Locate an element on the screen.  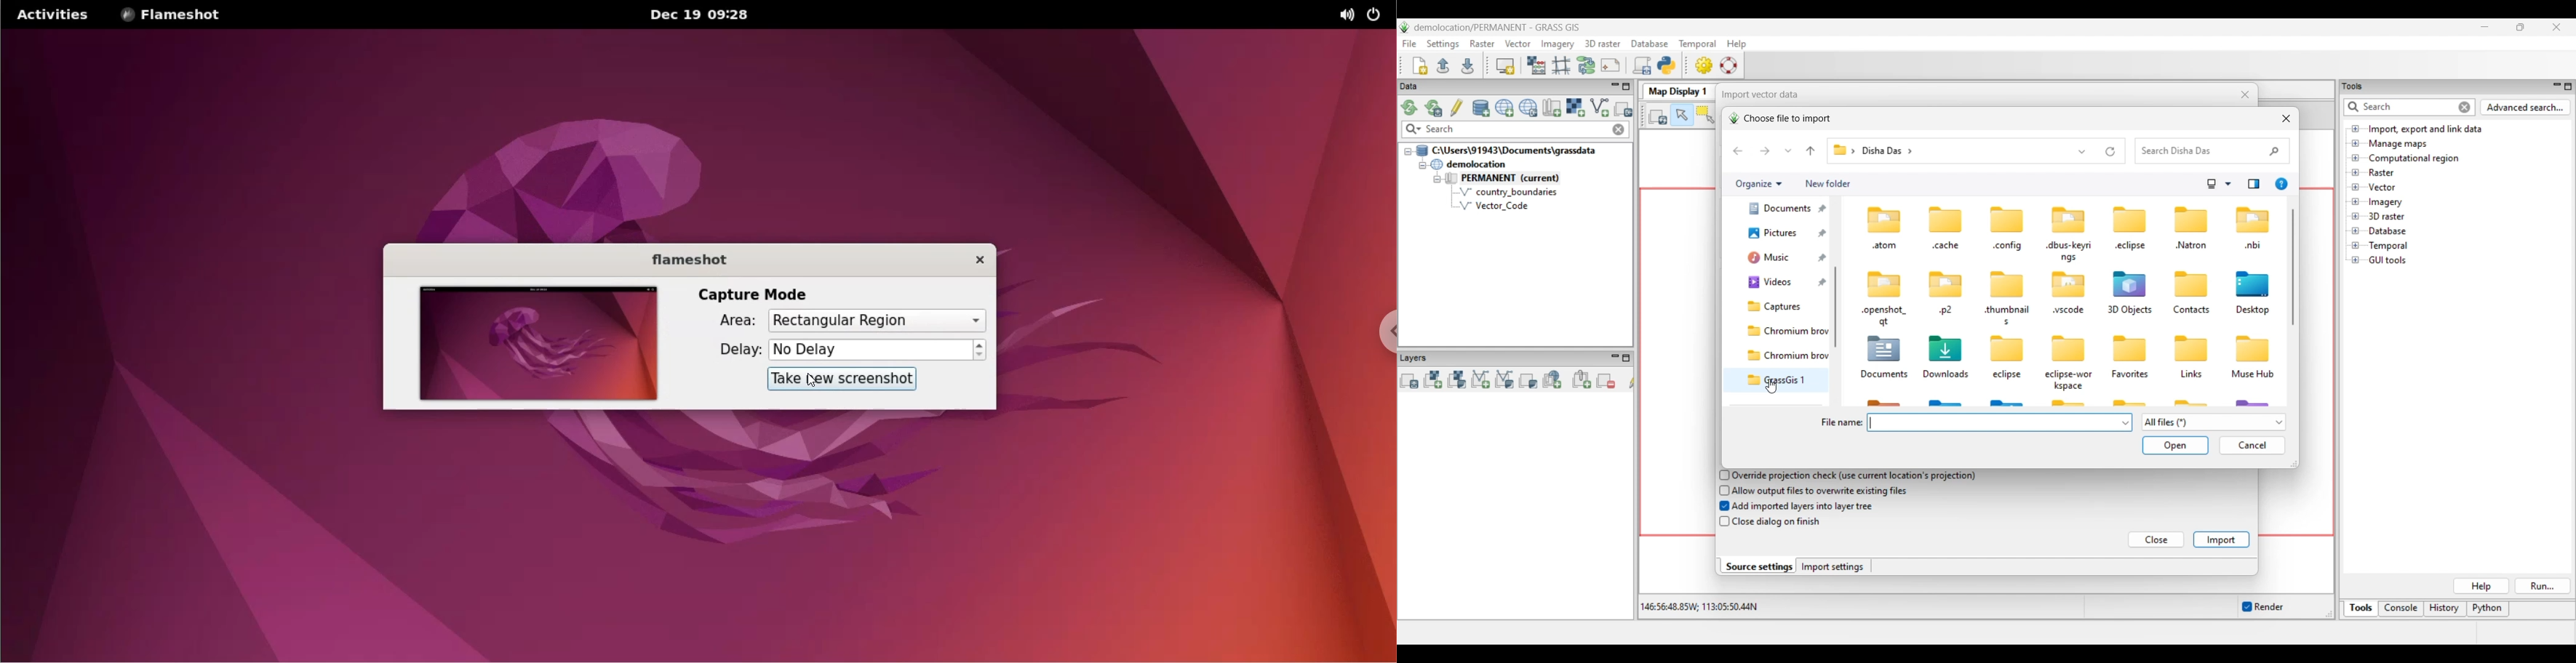
flameshot label is located at coordinates (693, 260).